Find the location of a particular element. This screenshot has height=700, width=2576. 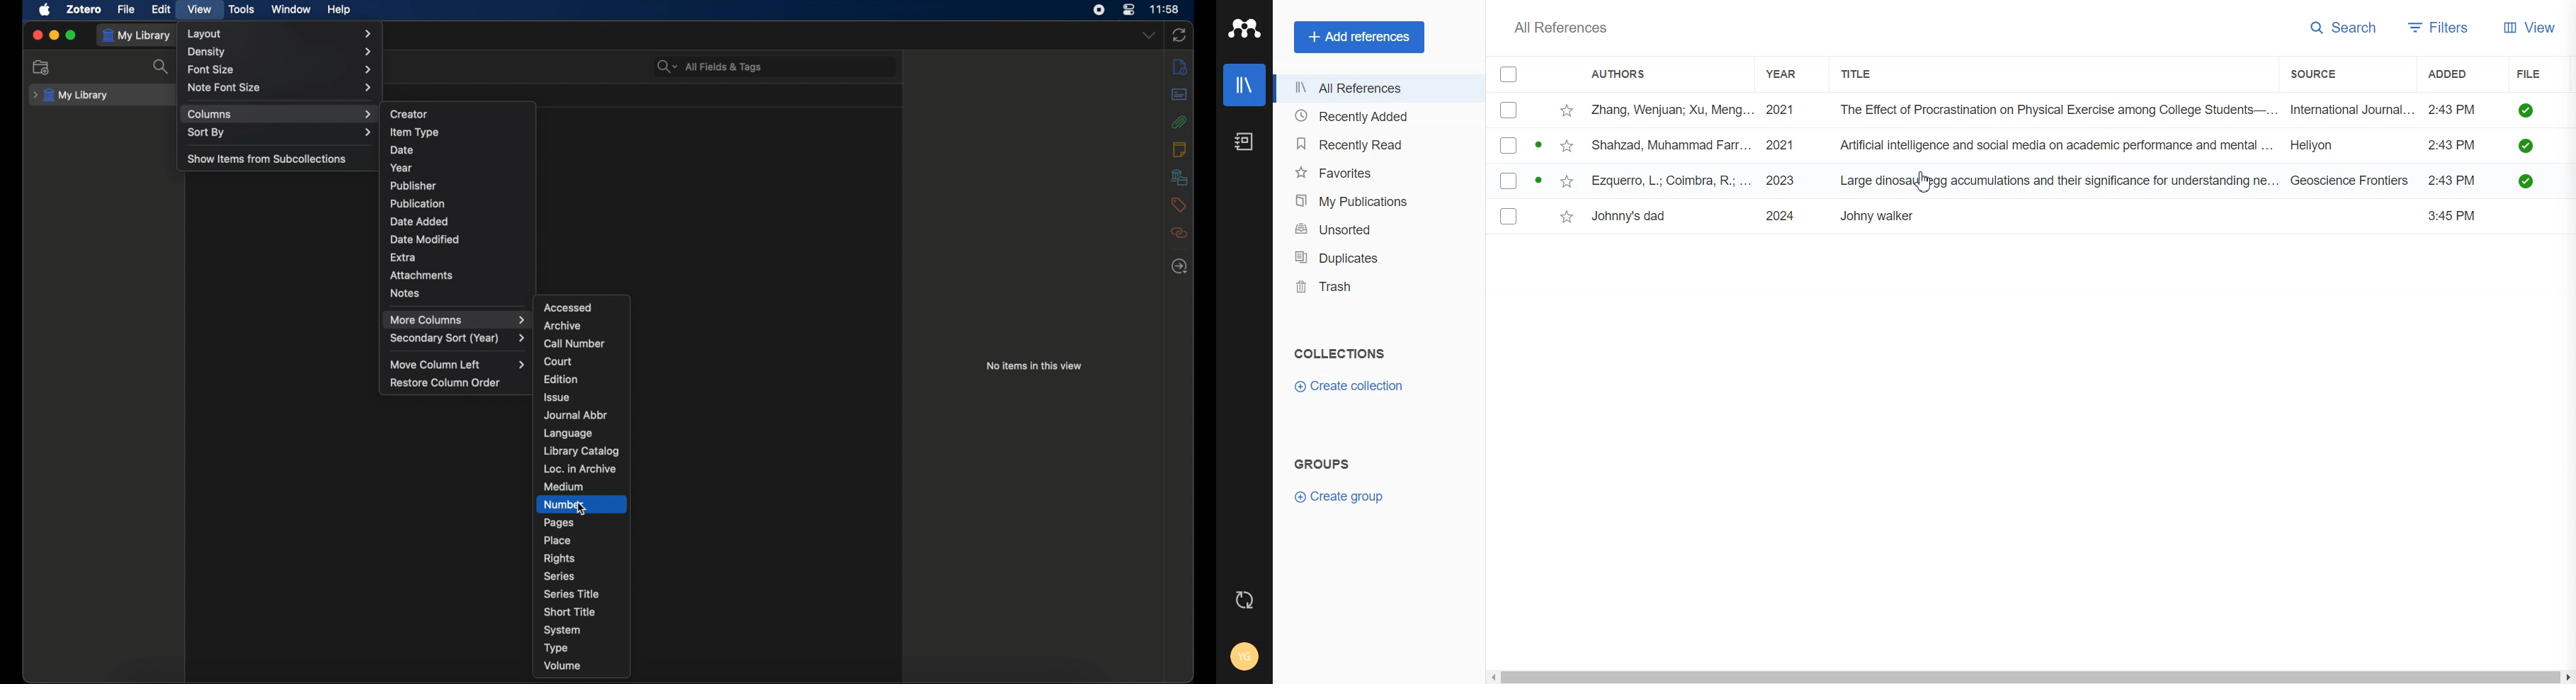

Added is located at coordinates (2461, 74).